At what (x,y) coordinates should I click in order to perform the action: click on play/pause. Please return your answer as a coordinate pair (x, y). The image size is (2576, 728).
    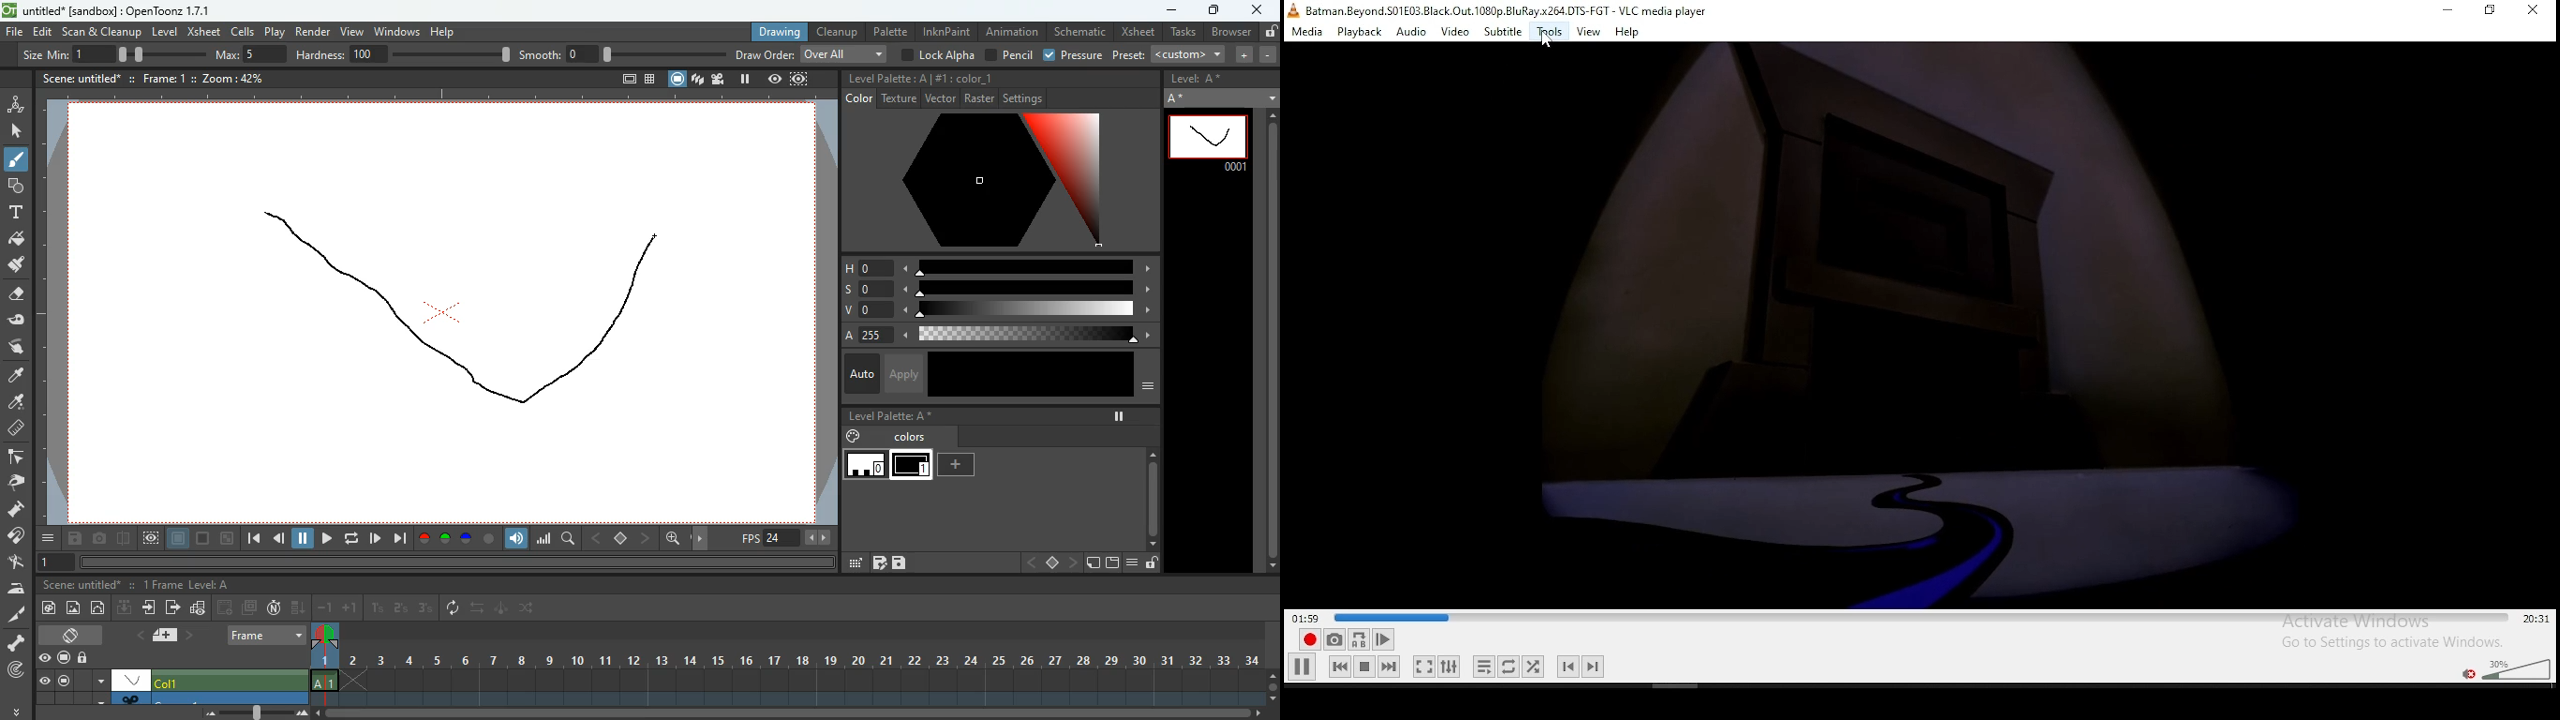
    Looking at the image, I should click on (1303, 666).